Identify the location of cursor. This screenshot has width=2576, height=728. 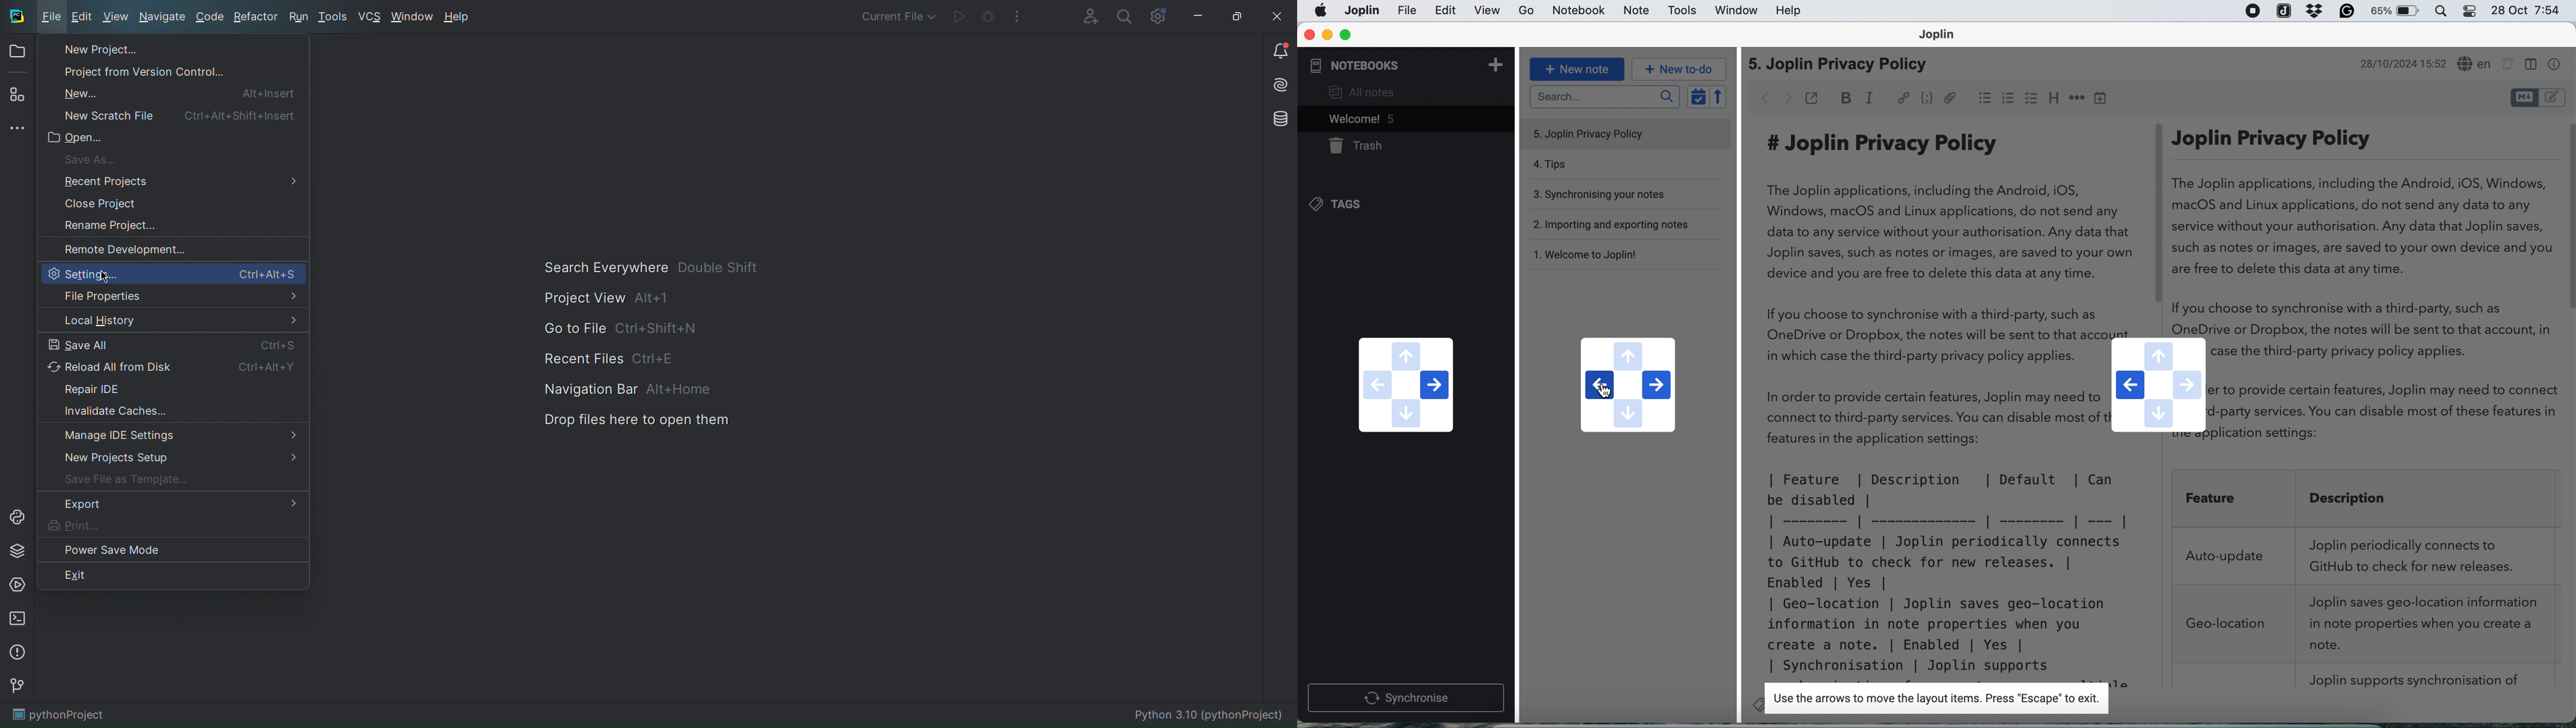
(1605, 391).